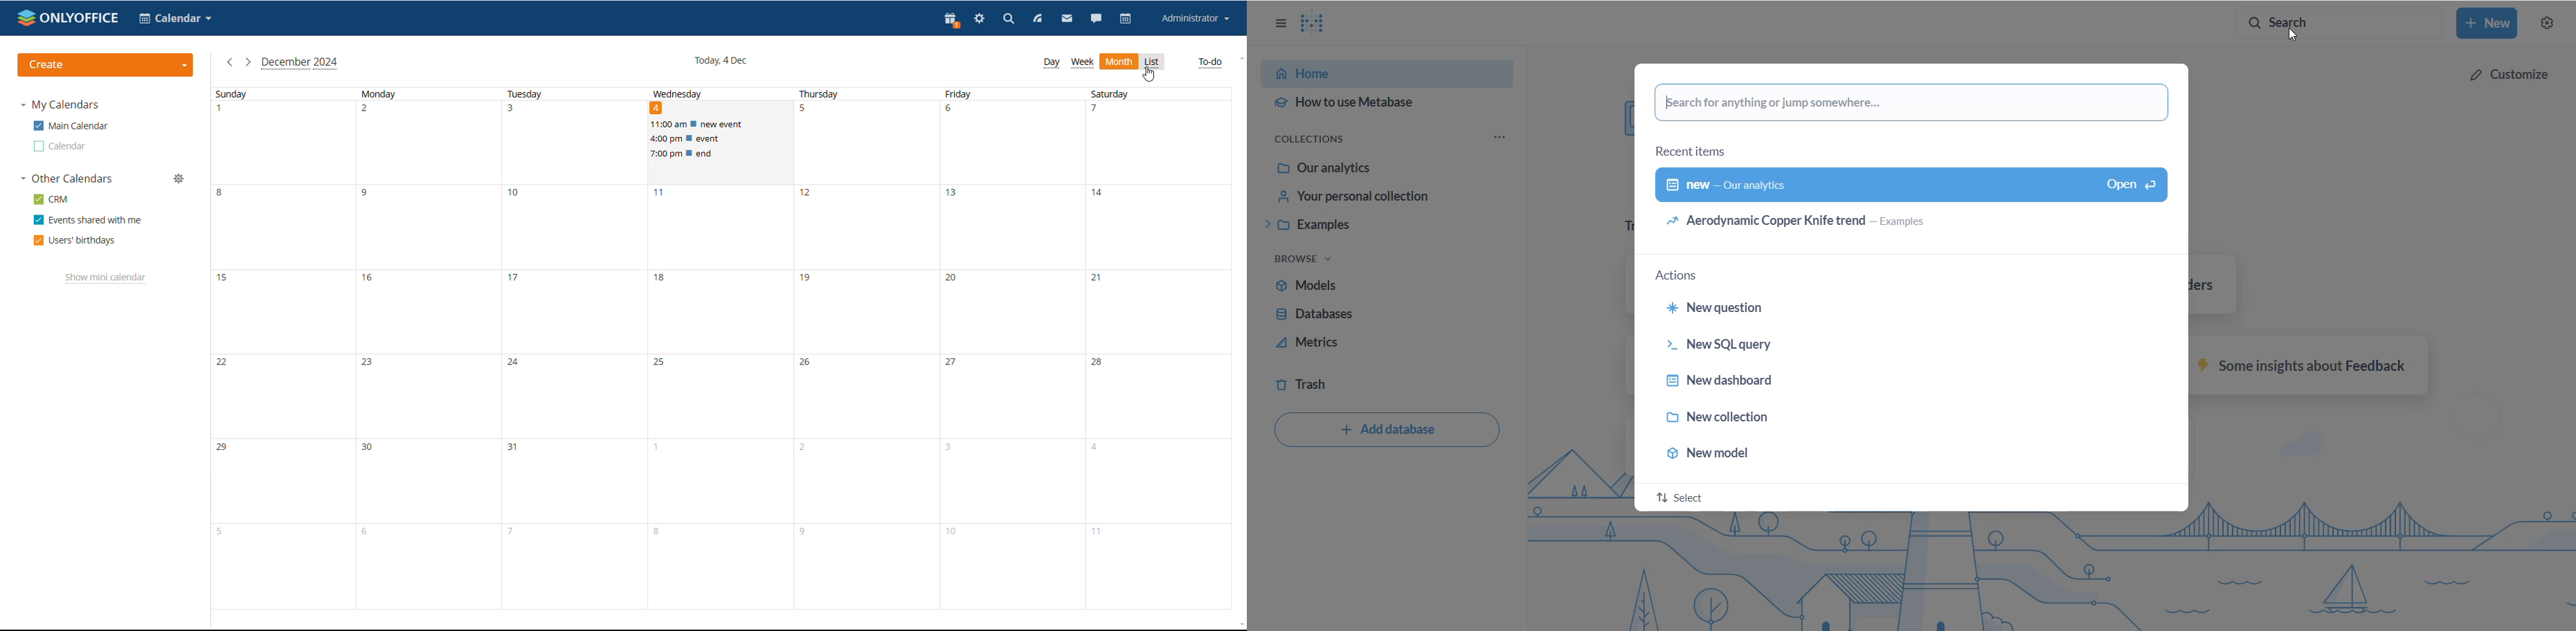  Describe the element at coordinates (1209, 63) in the screenshot. I see `to-do` at that location.